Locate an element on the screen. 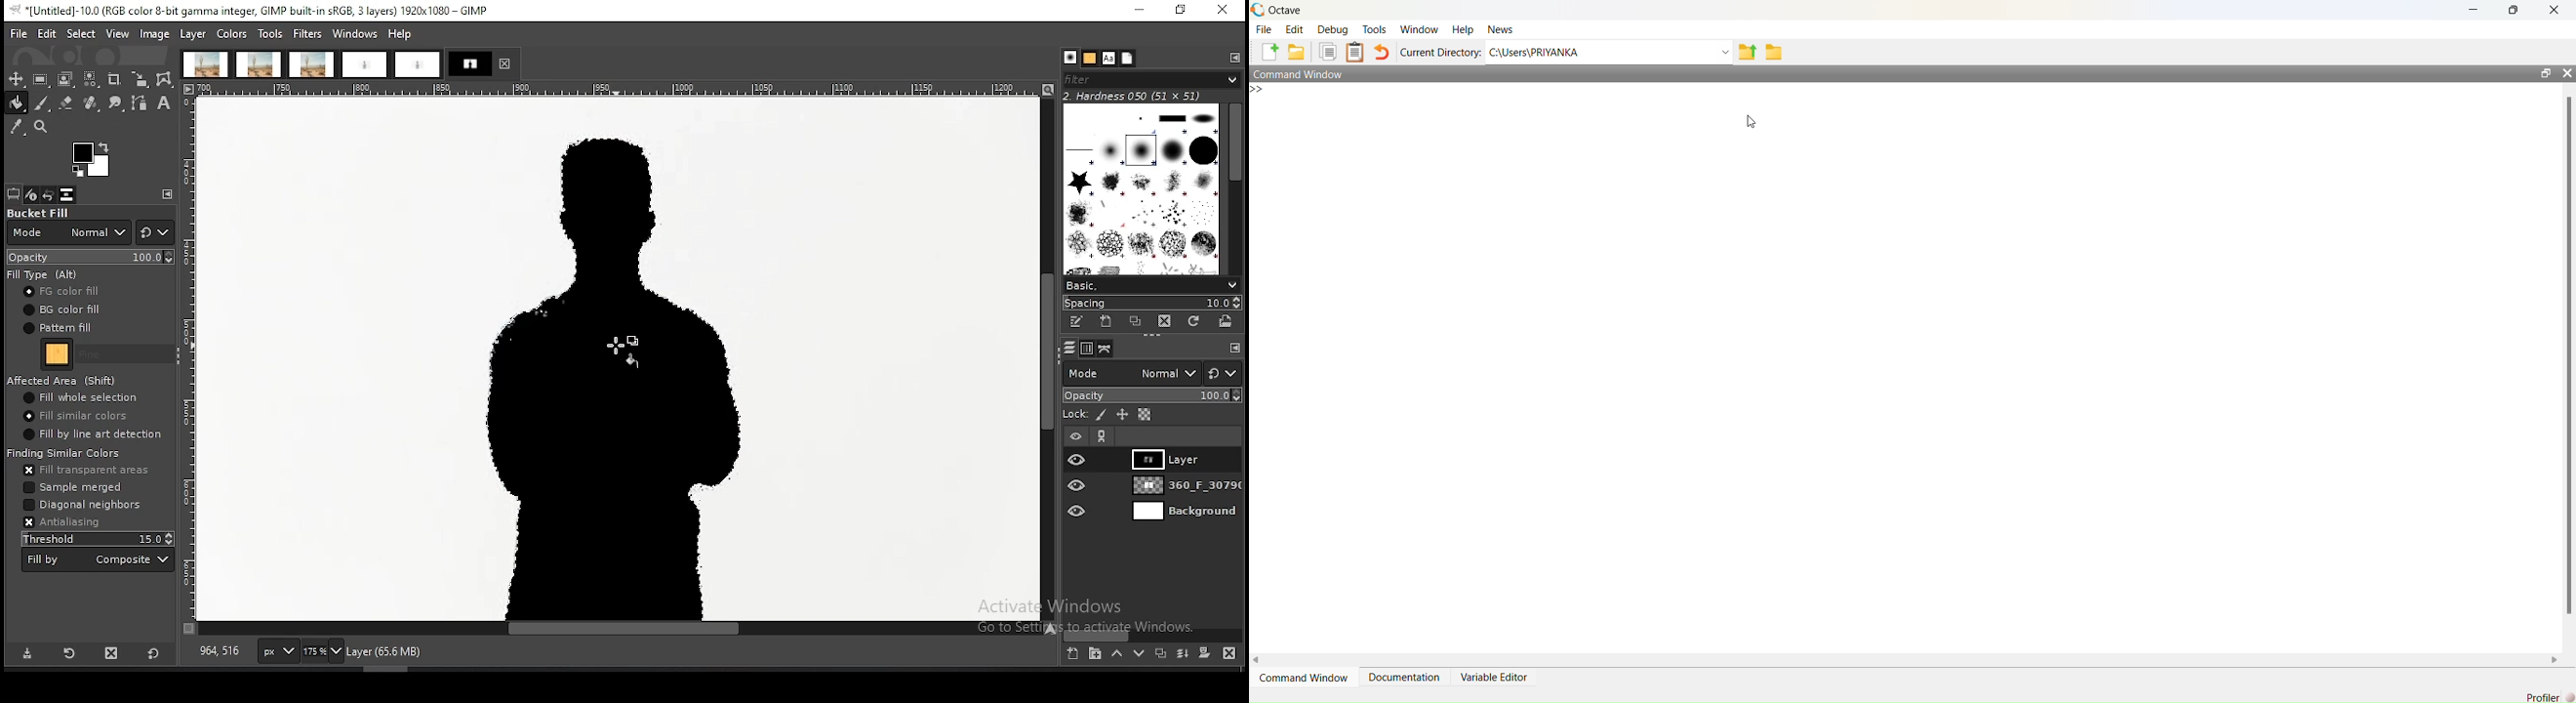 The image size is (2576, 728). spacing is located at coordinates (1149, 304).